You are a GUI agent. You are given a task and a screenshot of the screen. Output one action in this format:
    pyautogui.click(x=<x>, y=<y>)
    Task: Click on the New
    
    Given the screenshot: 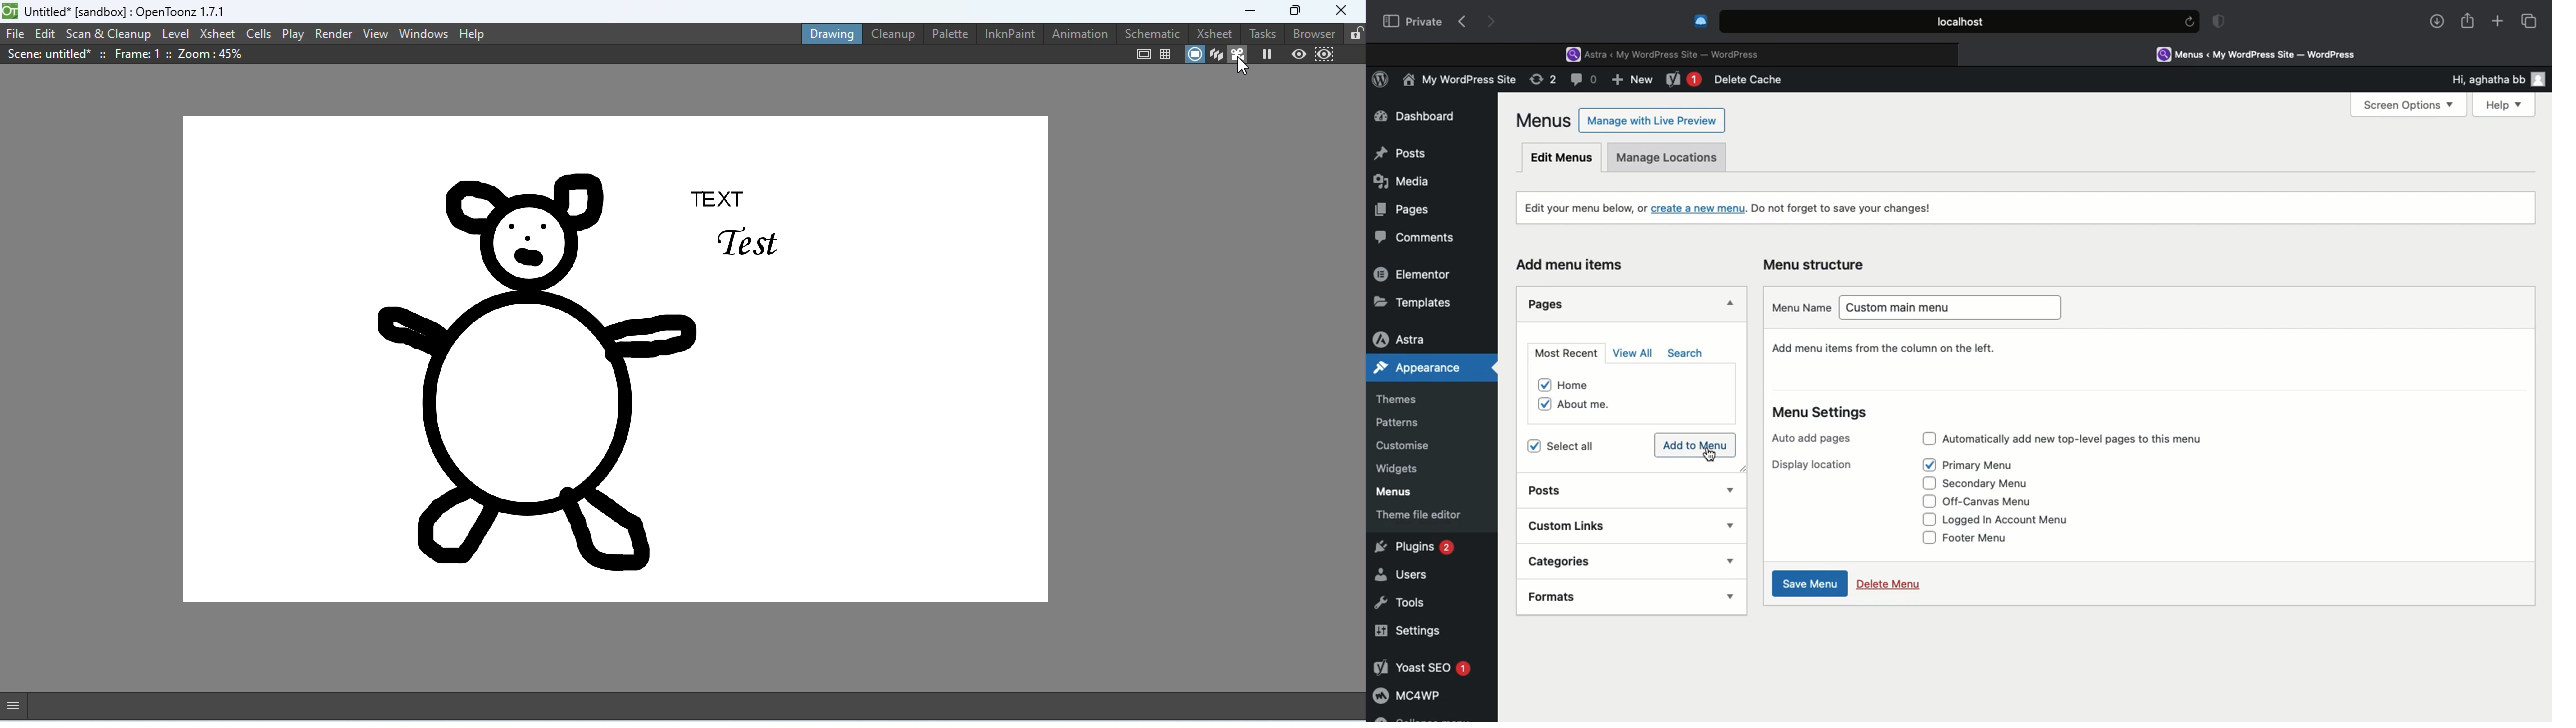 What is the action you would take?
    pyautogui.click(x=1684, y=81)
    